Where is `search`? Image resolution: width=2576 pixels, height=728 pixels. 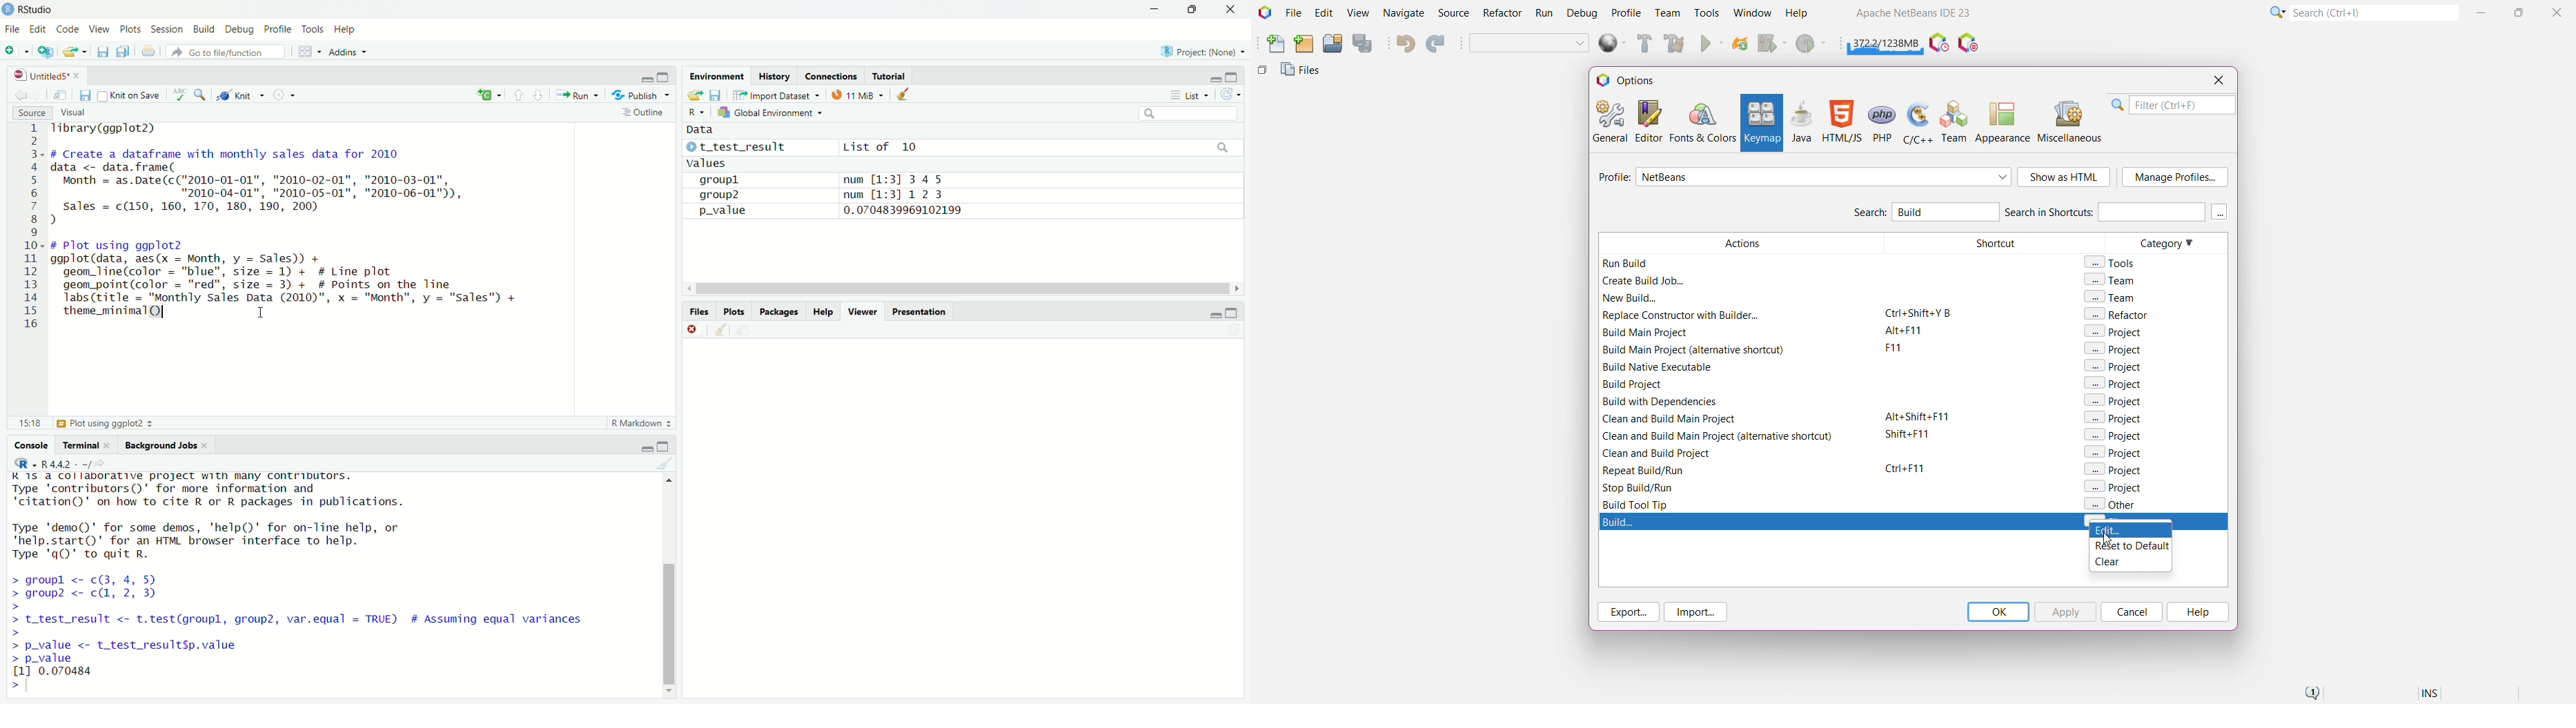 search is located at coordinates (1221, 147).